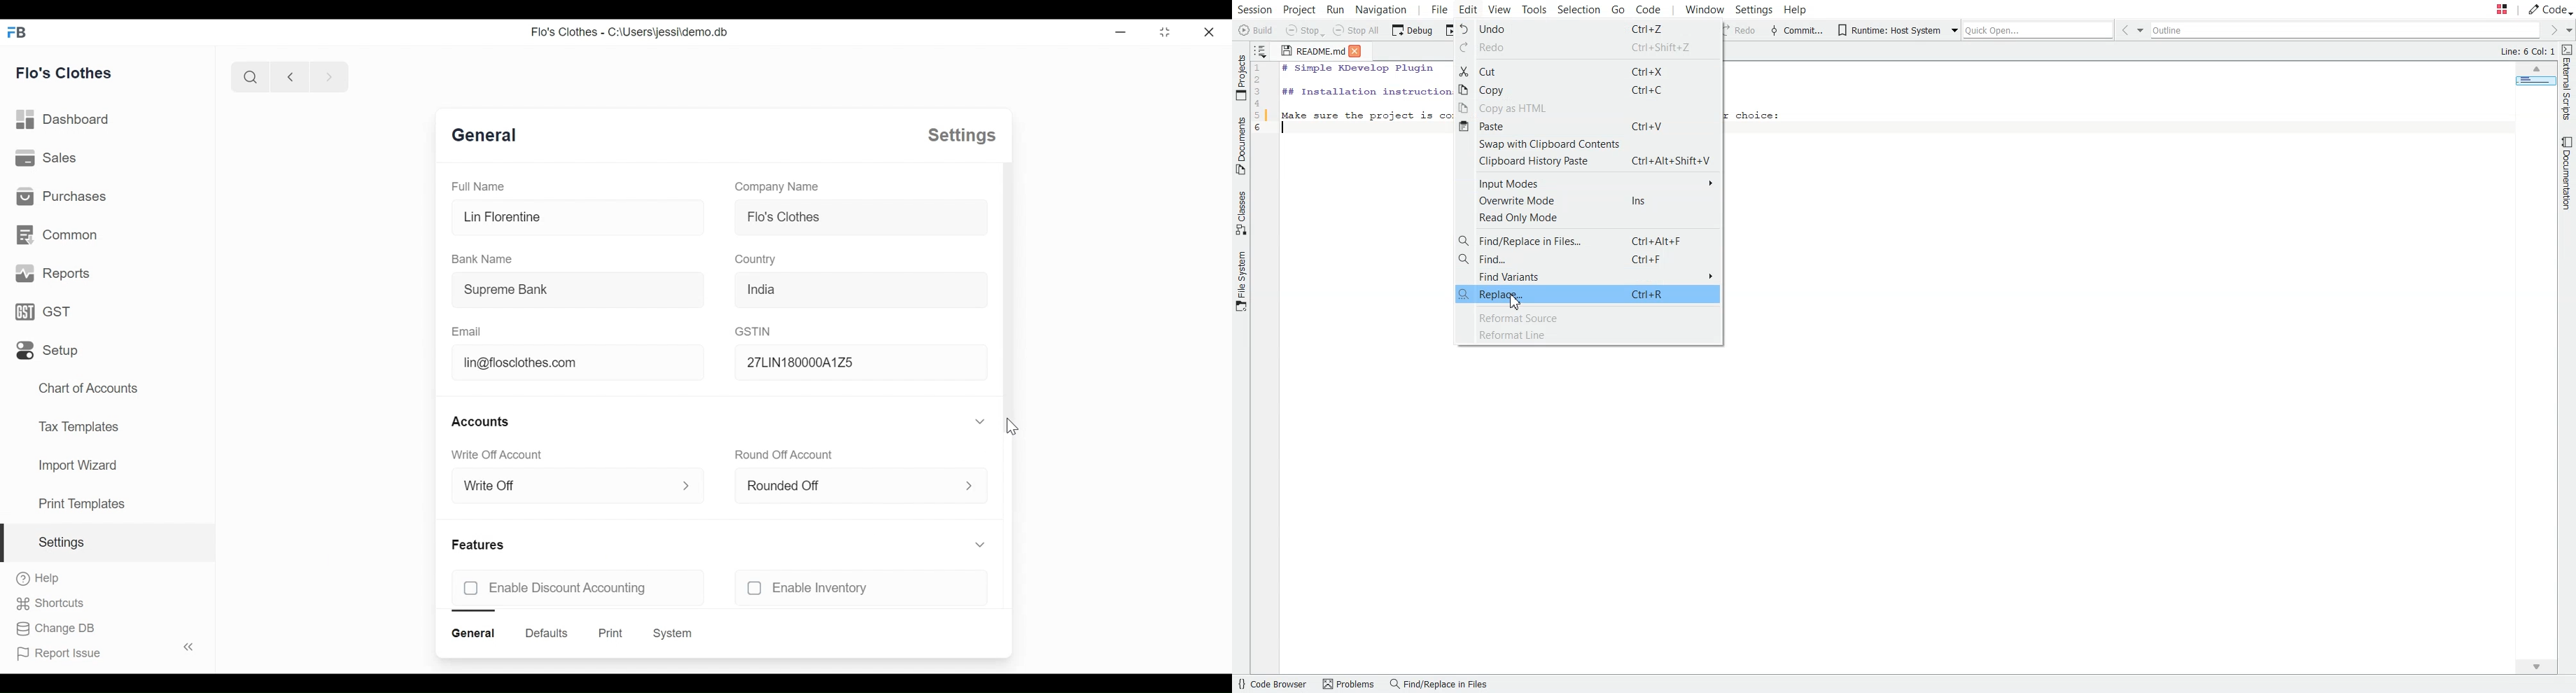 The height and width of the screenshot is (700, 2576). What do you see at coordinates (89, 389) in the screenshot?
I see `Chart of Accounts` at bounding box center [89, 389].